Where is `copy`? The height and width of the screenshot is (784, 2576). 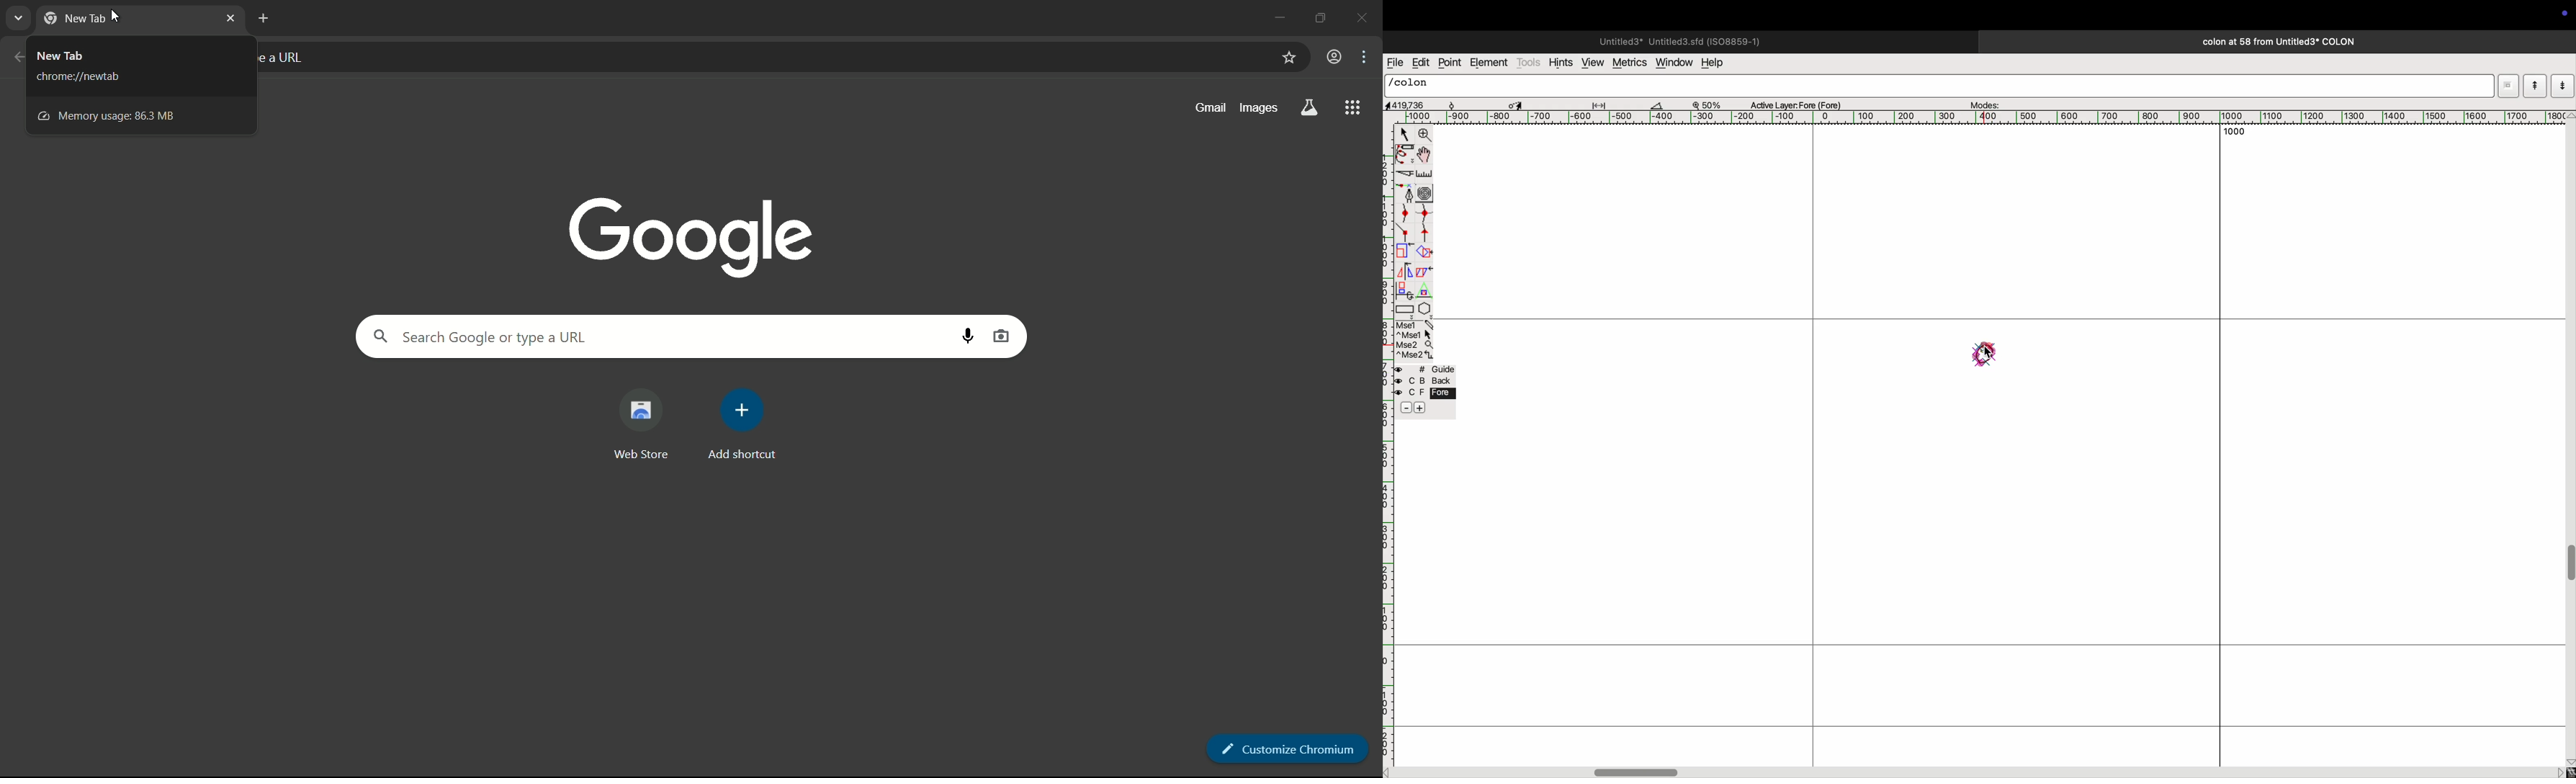 copy is located at coordinates (1426, 273).